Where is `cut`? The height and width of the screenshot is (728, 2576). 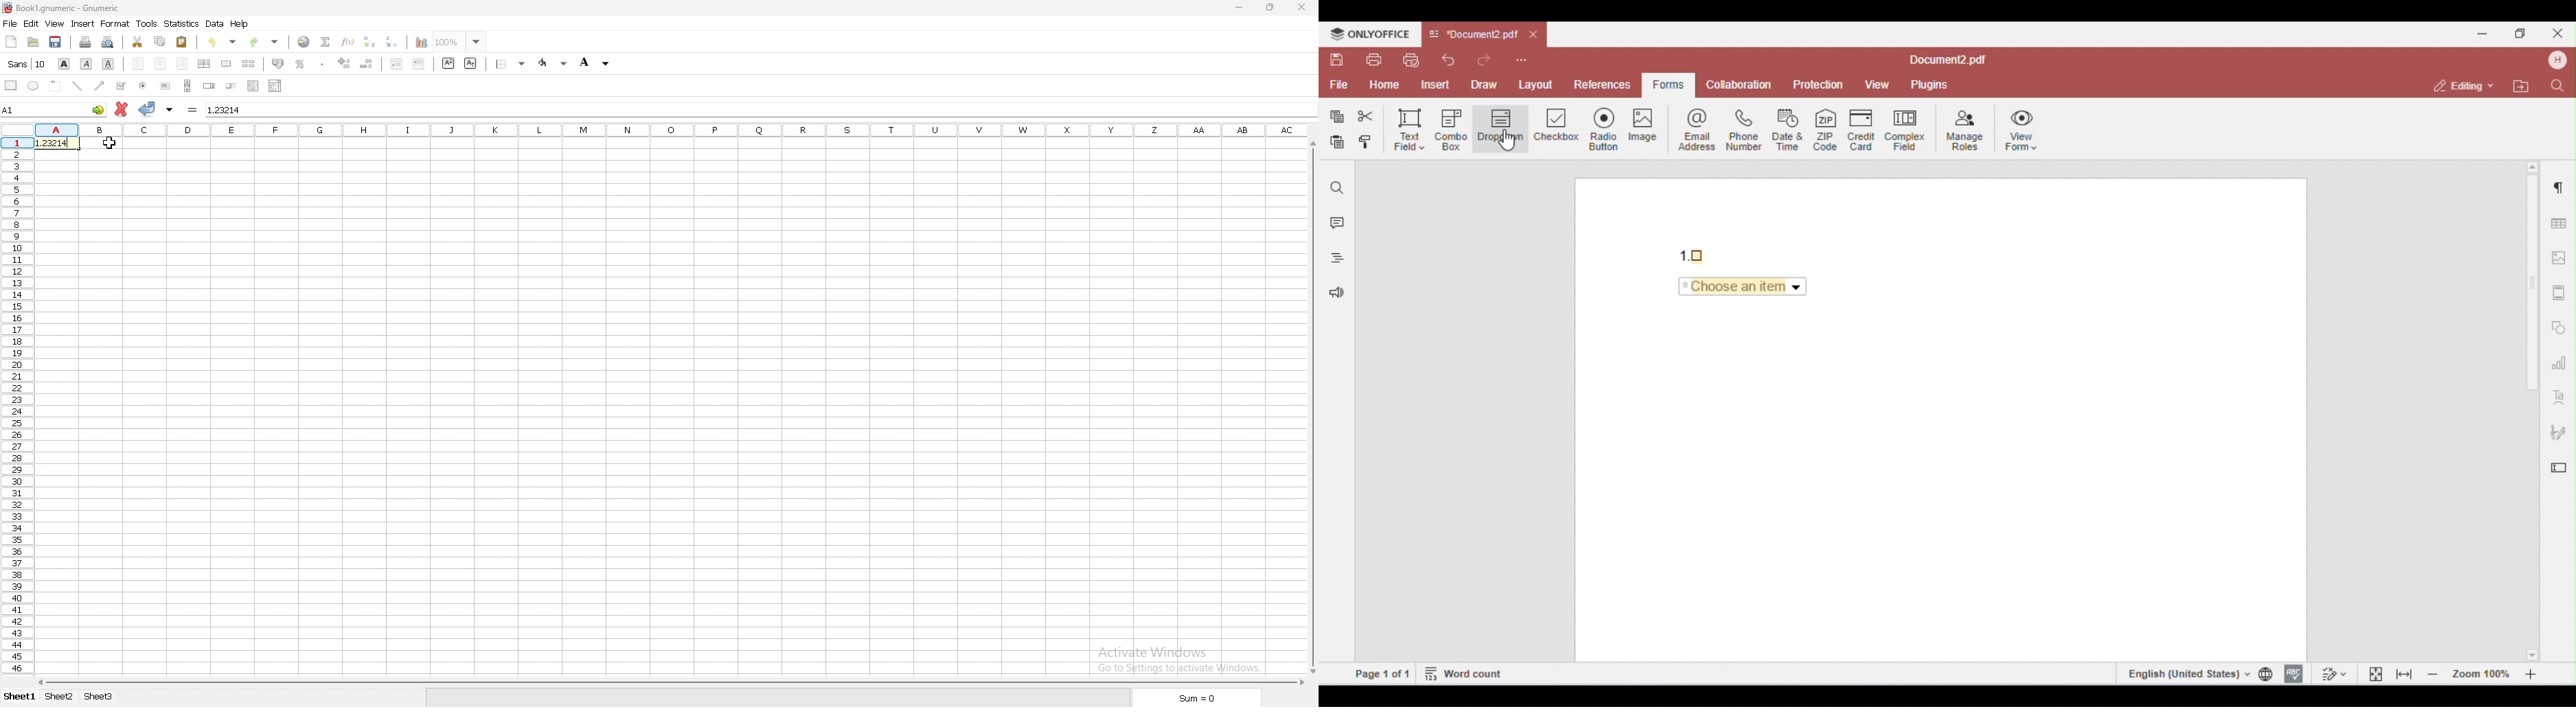
cut is located at coordinates (137, 41).